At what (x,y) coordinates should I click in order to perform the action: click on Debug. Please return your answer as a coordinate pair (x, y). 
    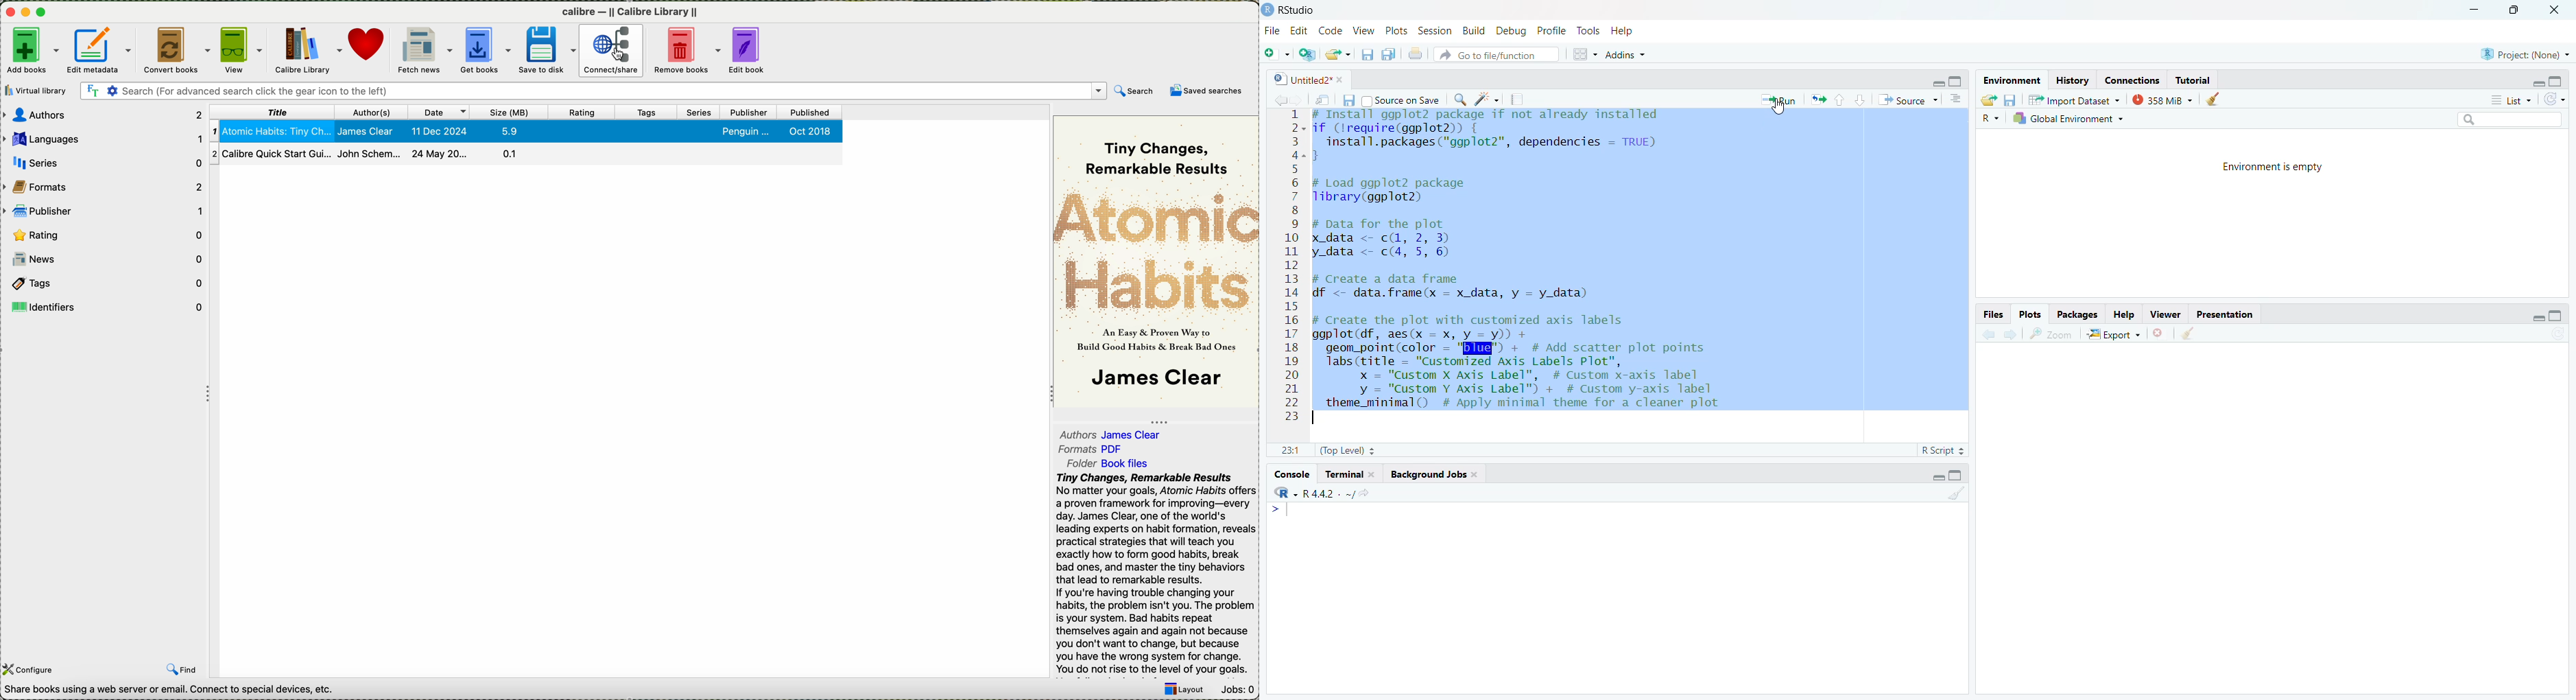
    Looking at the image, I should click on (1512, 30).